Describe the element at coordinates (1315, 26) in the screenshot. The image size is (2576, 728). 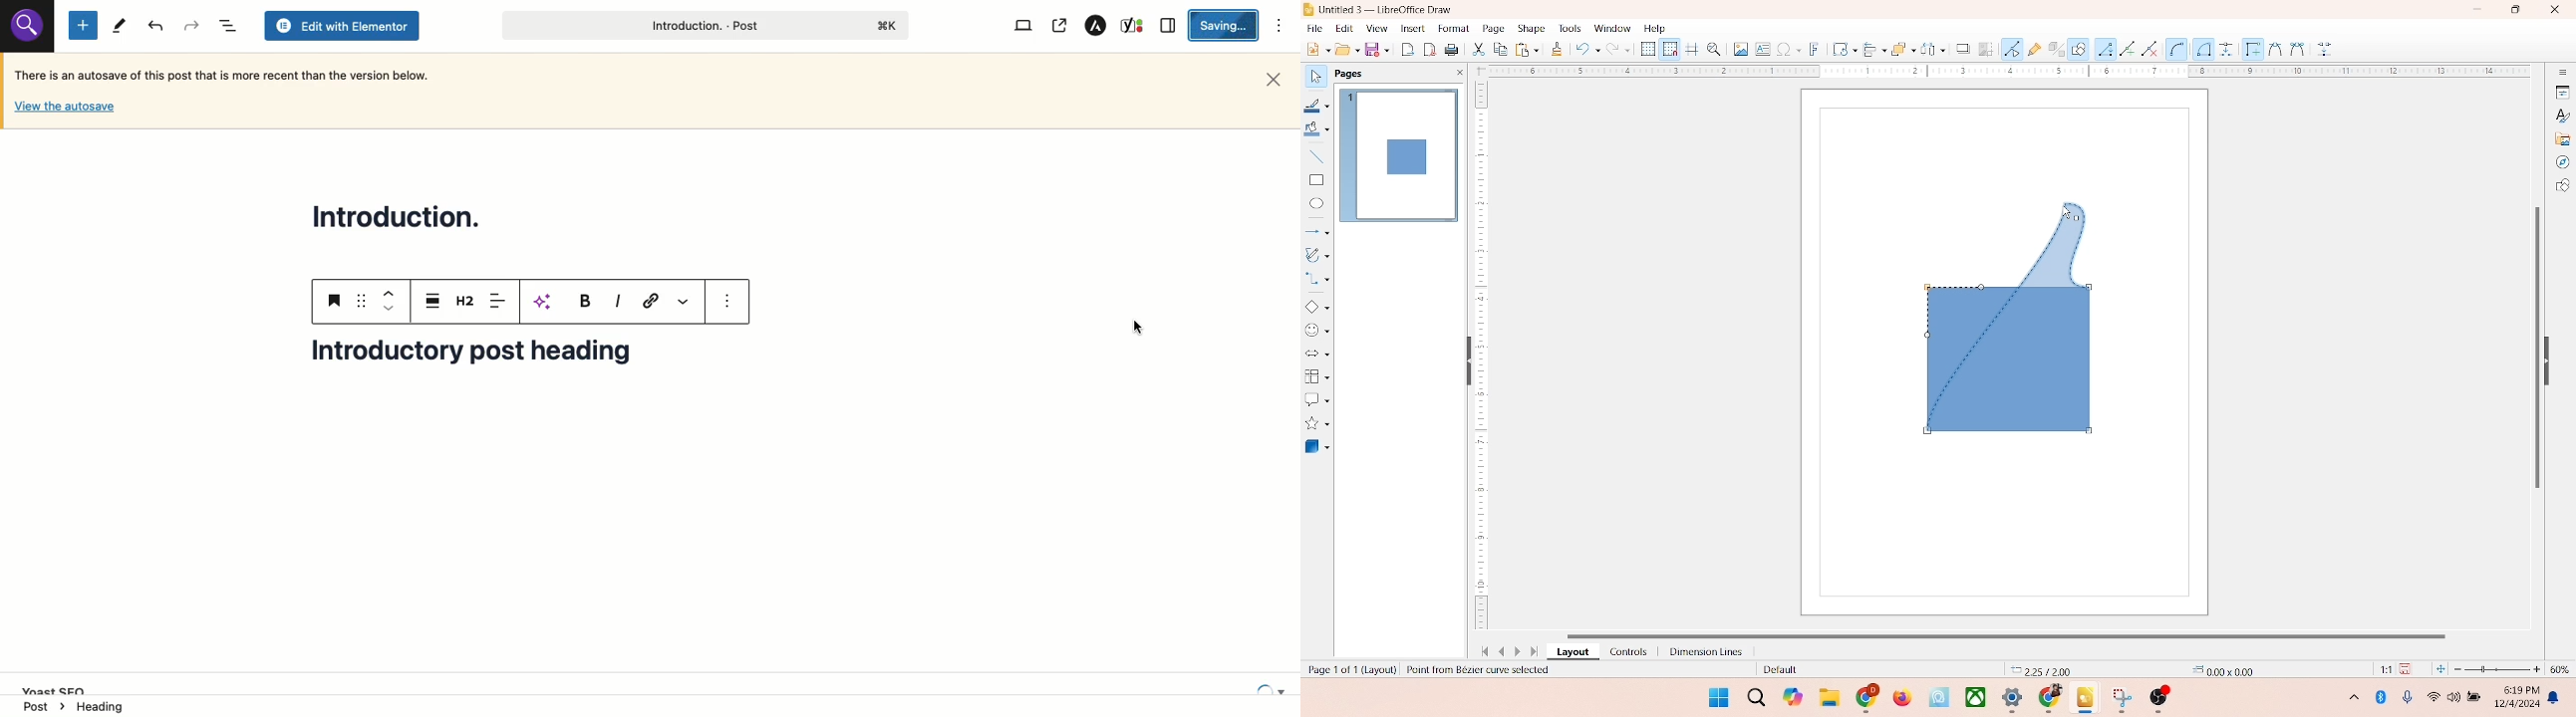
I see `file` at that location.